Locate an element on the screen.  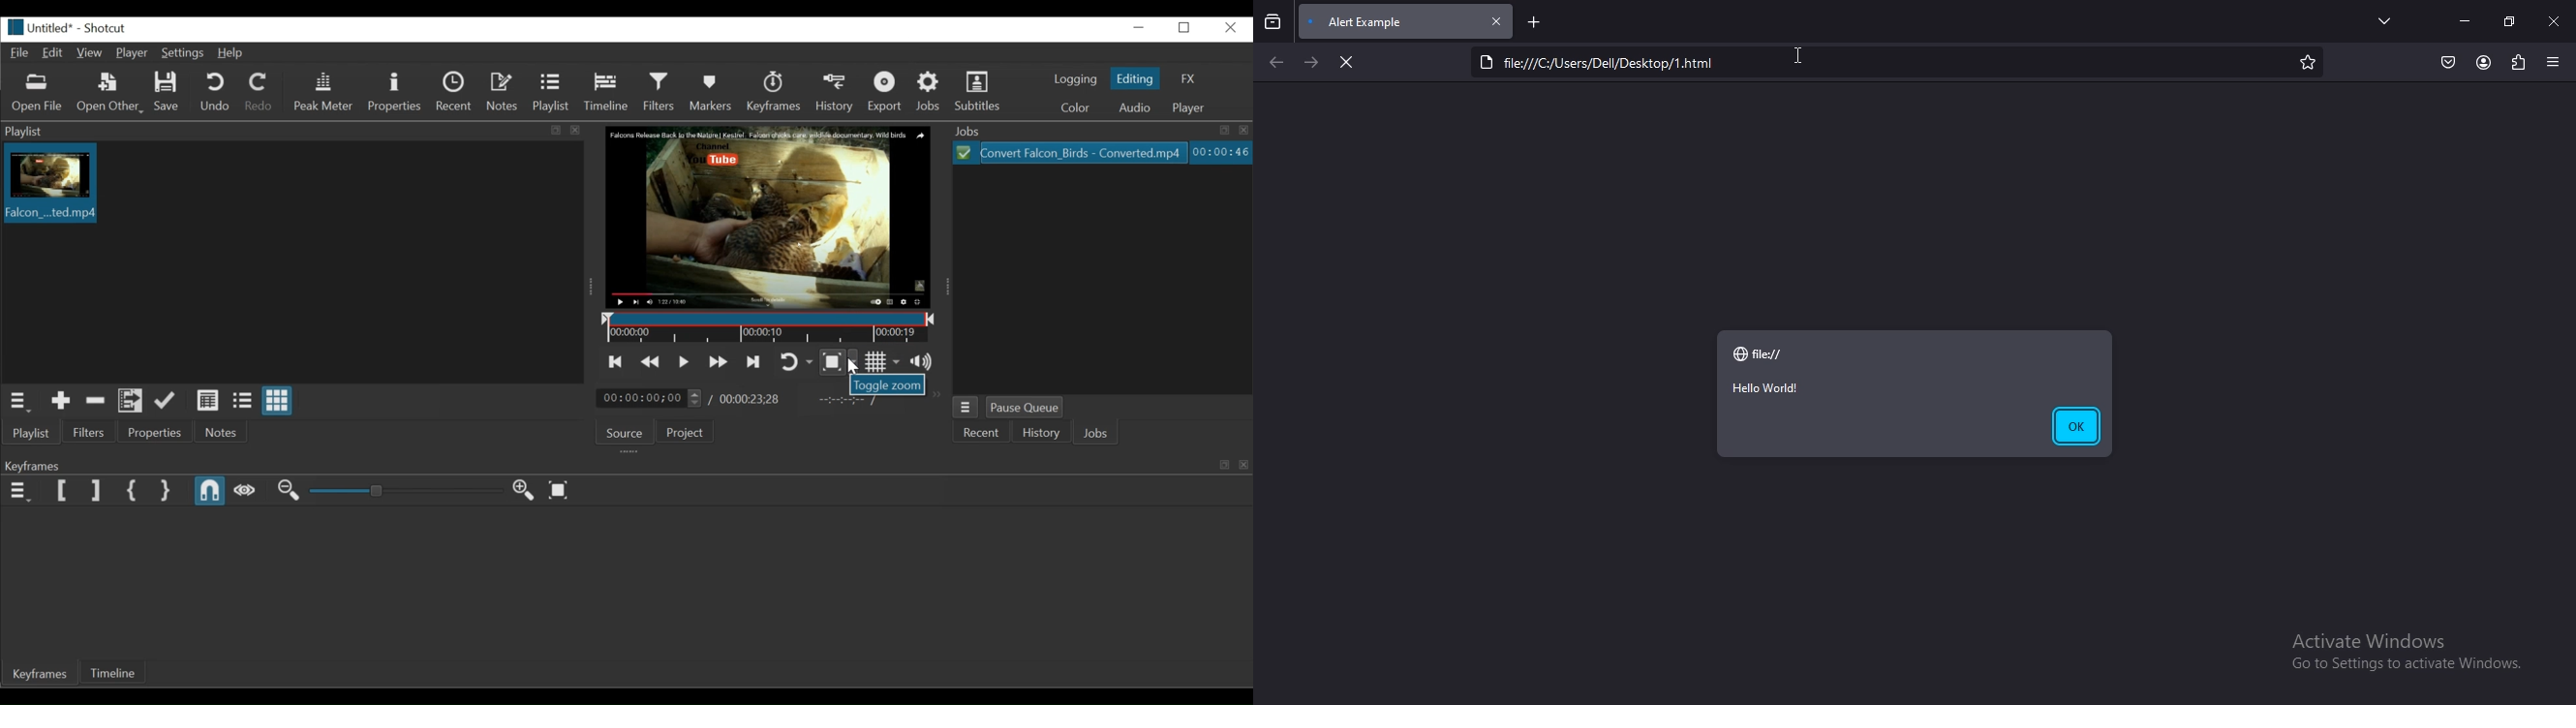
View is located at coordinates (91, 54).